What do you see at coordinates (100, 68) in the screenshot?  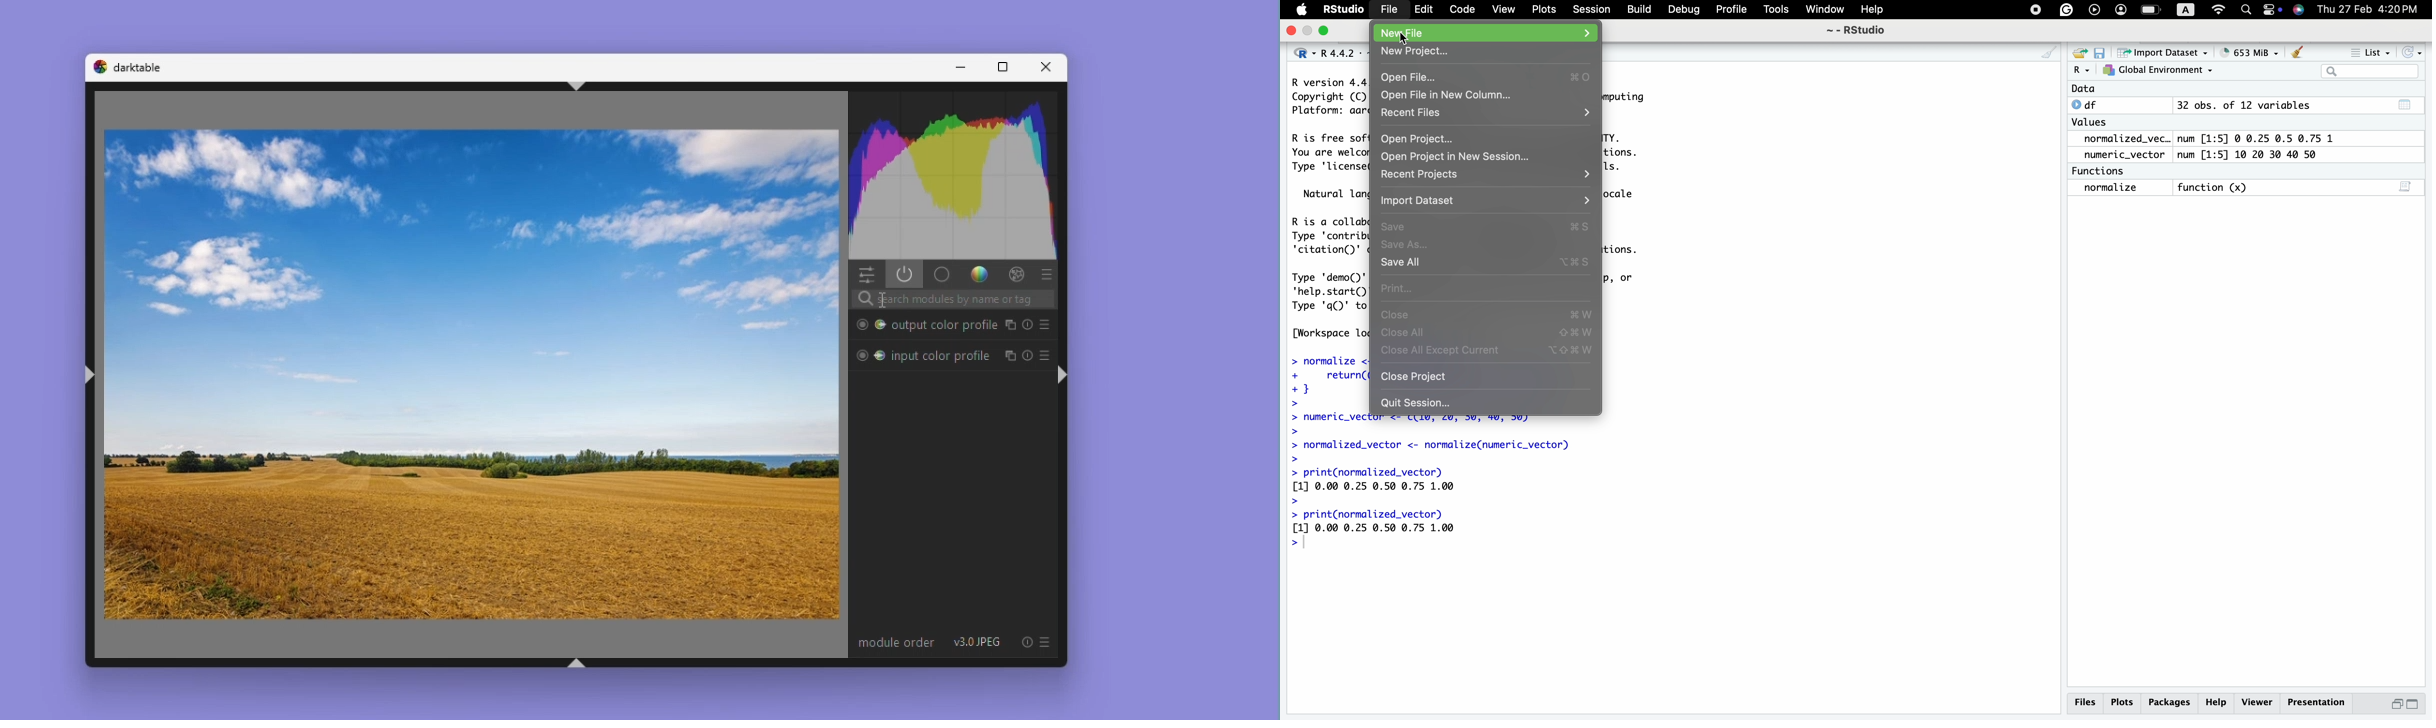 I see `darktable logo` at bounding box center [100, 68].